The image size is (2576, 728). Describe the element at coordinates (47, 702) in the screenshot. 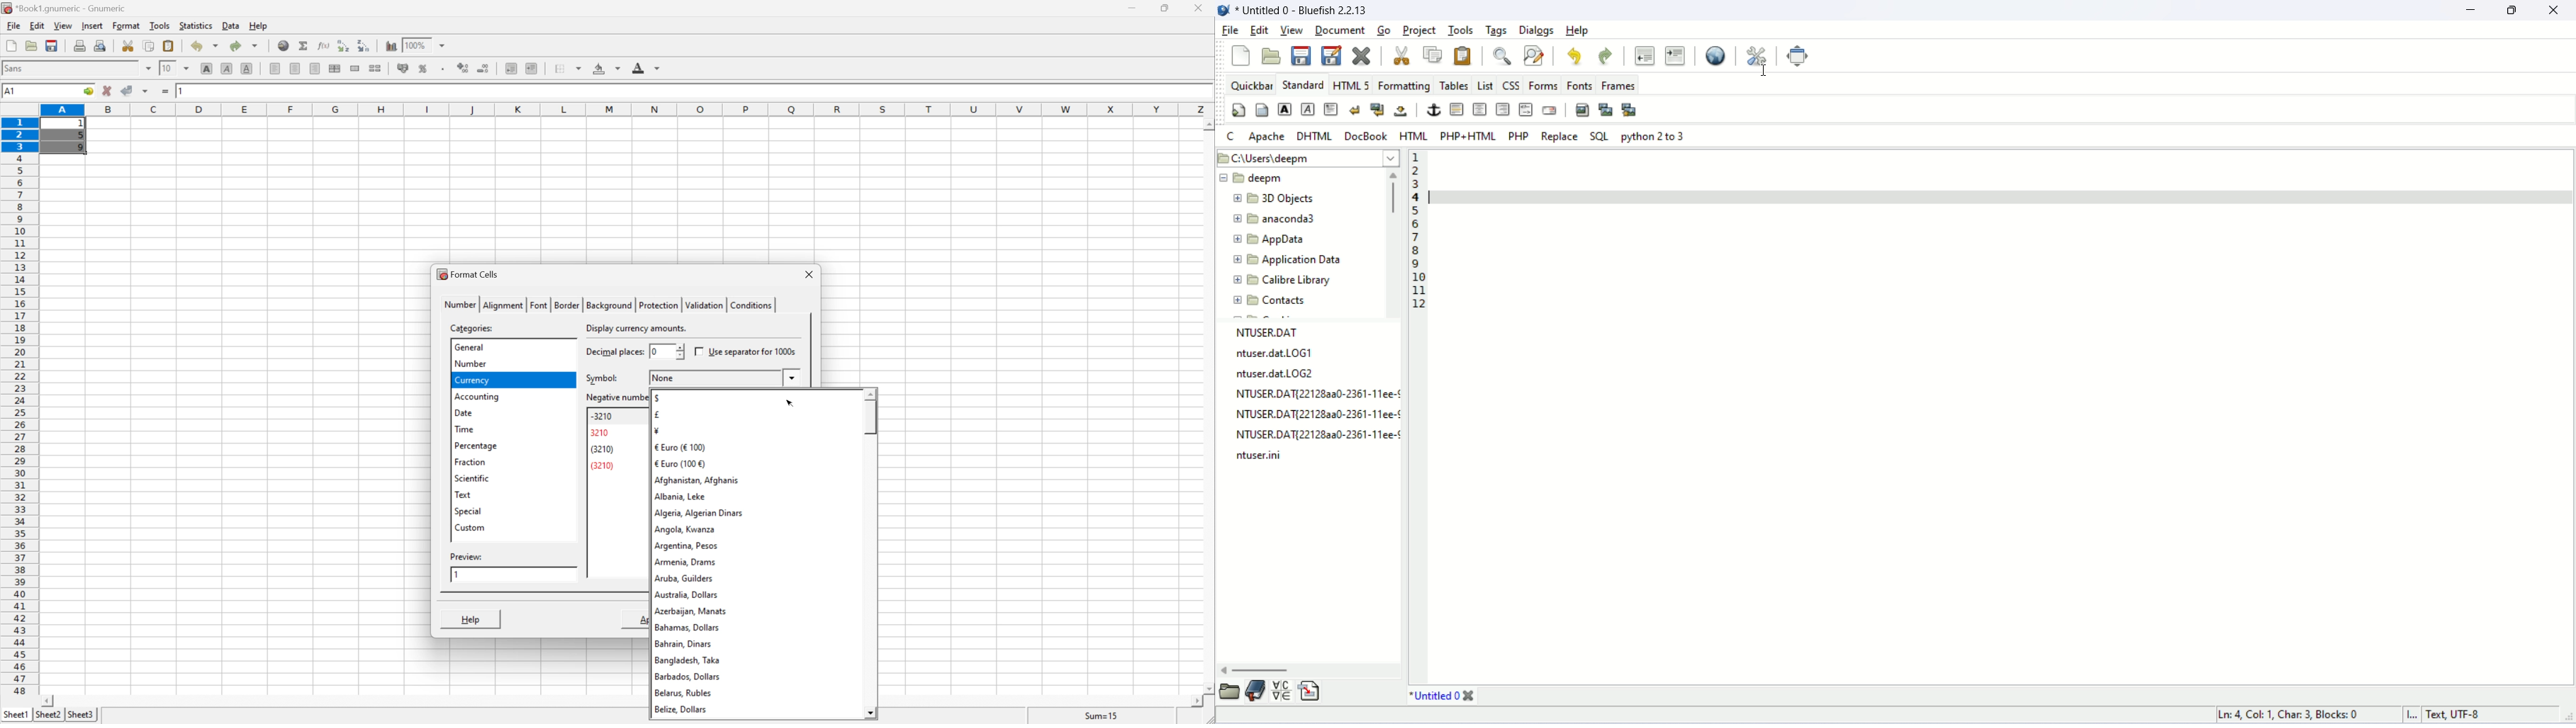

I see `scroll left` at that location.